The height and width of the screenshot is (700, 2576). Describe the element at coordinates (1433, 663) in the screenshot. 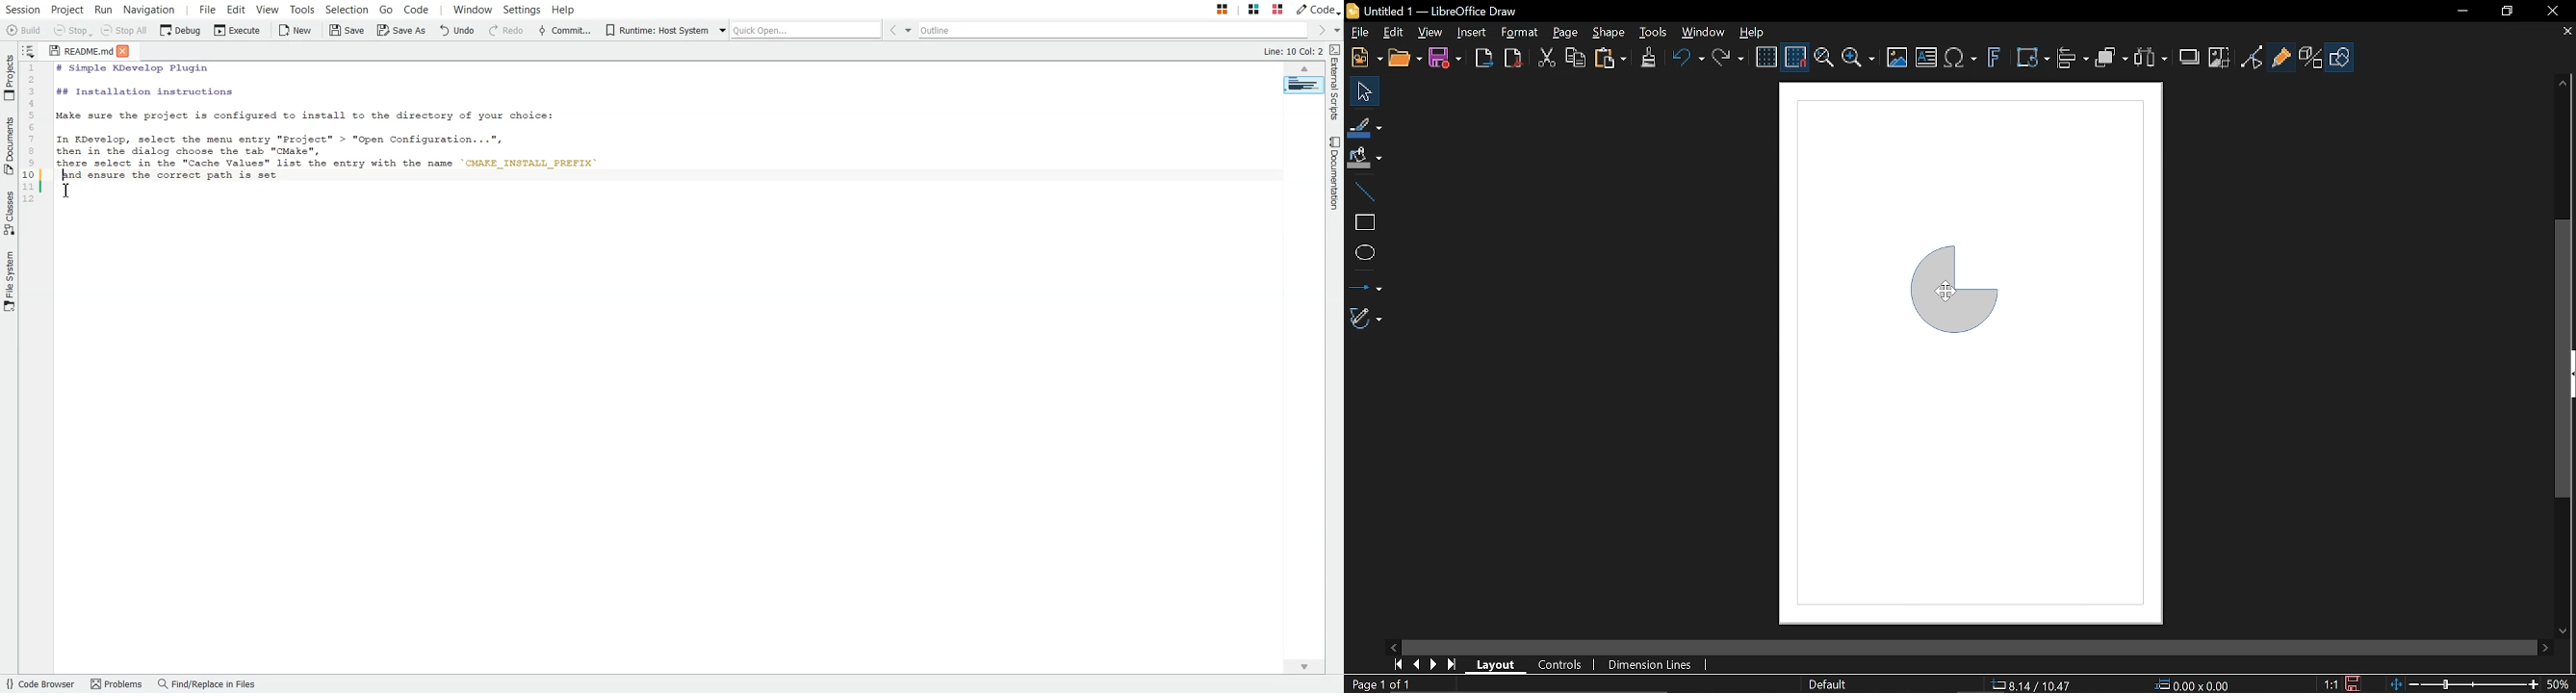

I see `Next page` at that location.